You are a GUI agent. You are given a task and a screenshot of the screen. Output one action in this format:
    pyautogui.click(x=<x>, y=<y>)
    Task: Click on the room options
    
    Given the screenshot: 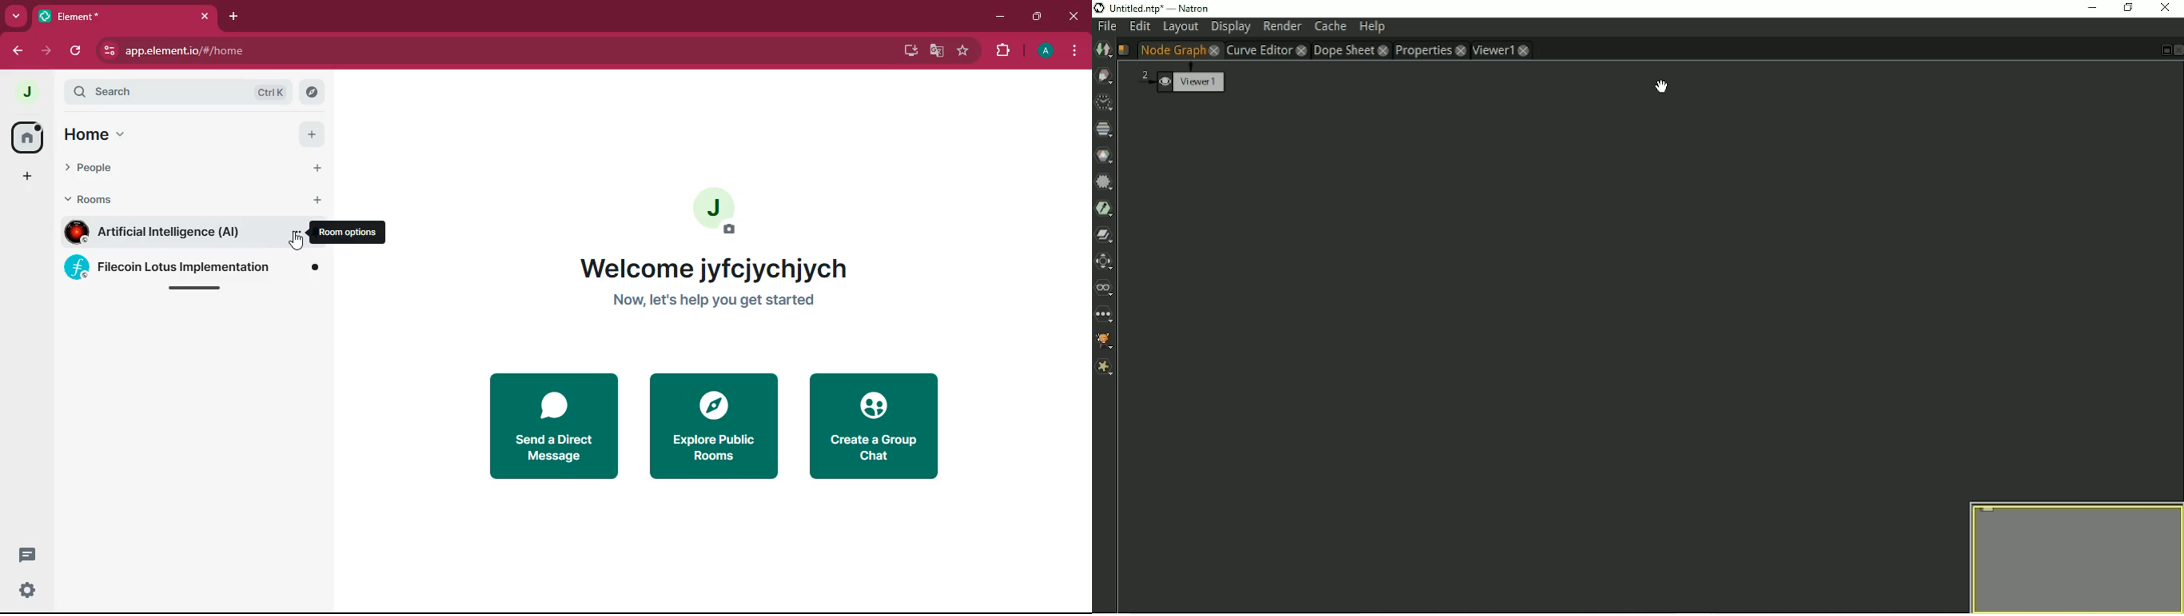 What is the action you would take?
    pyautogui.click(x=349, y=233)
    